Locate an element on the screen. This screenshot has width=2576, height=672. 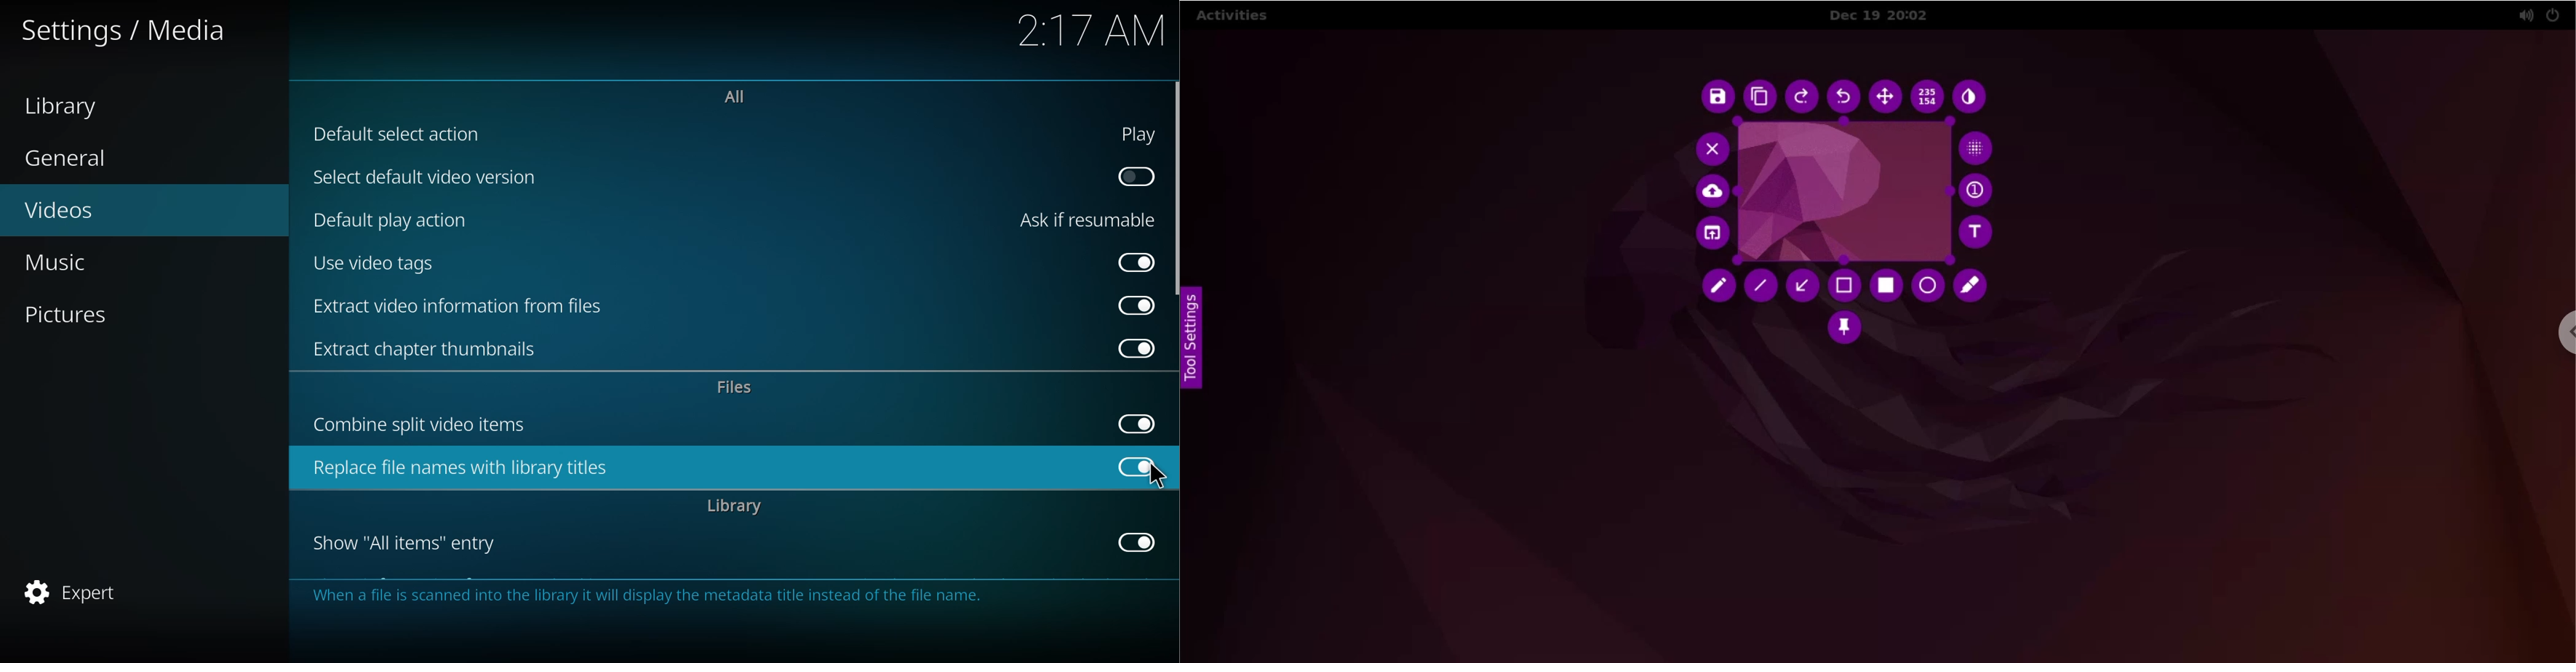
all is located at coordinates (735, 95).